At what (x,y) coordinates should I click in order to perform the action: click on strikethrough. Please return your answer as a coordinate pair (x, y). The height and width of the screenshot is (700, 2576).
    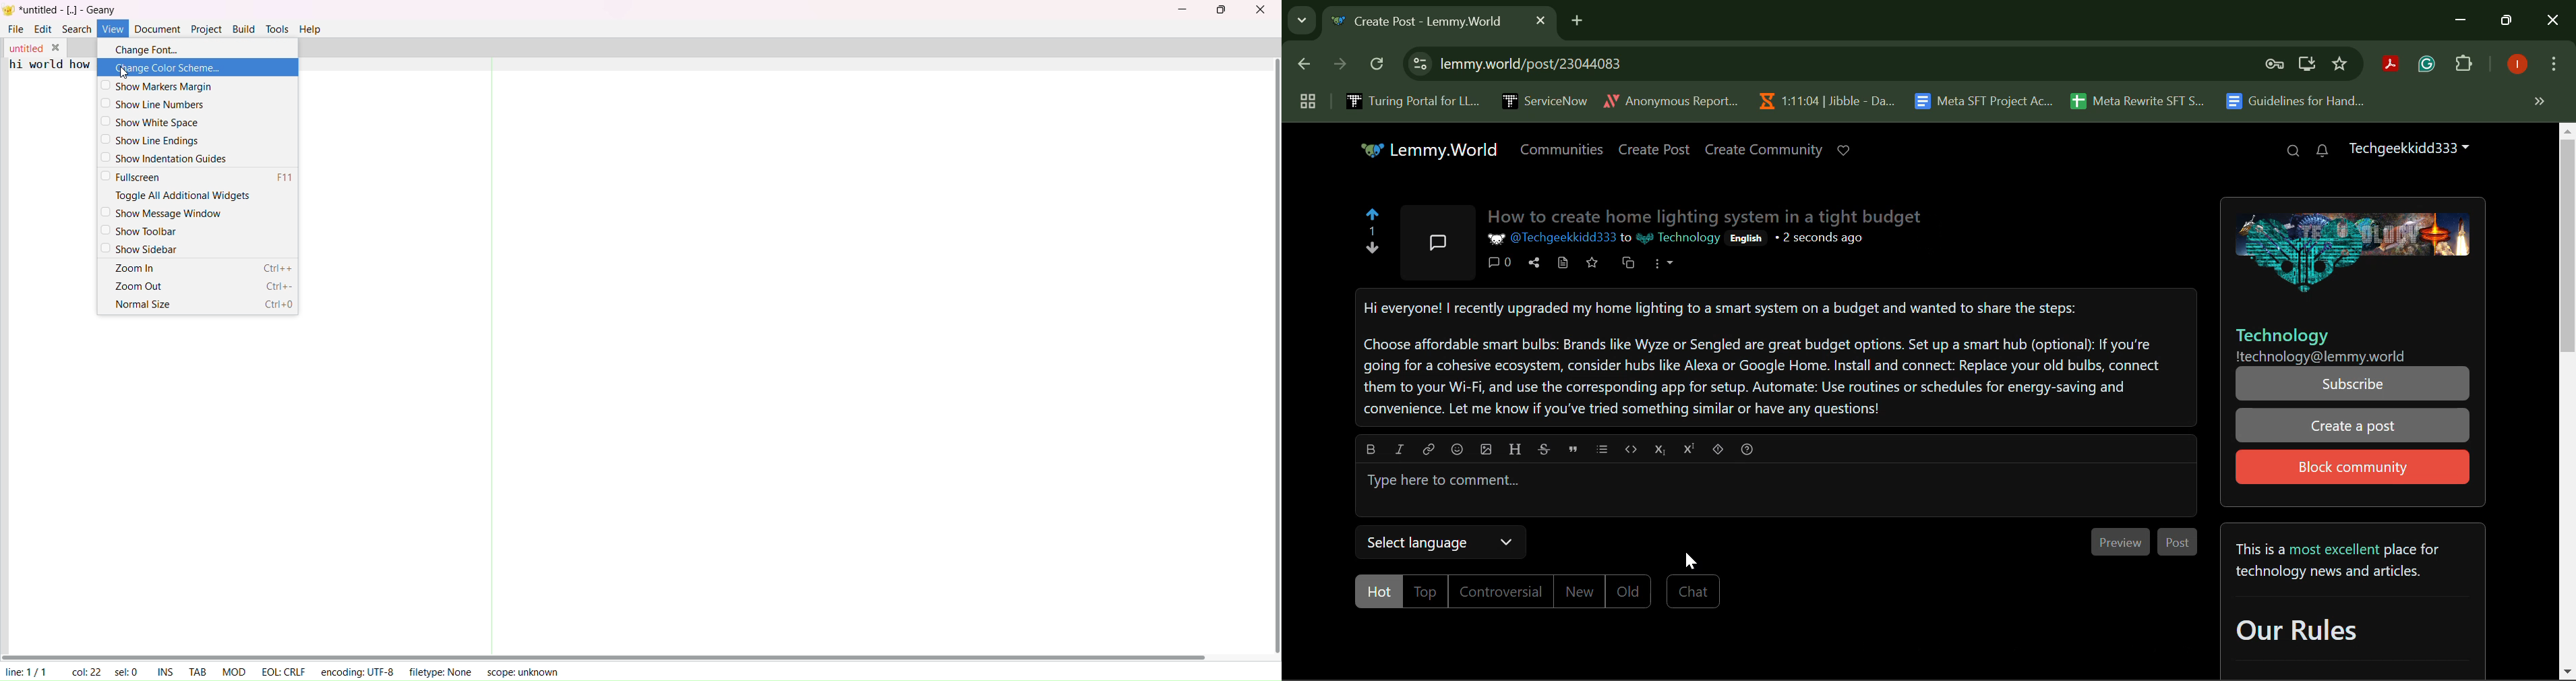
    Looking at the image, I should click on (1543, 450).